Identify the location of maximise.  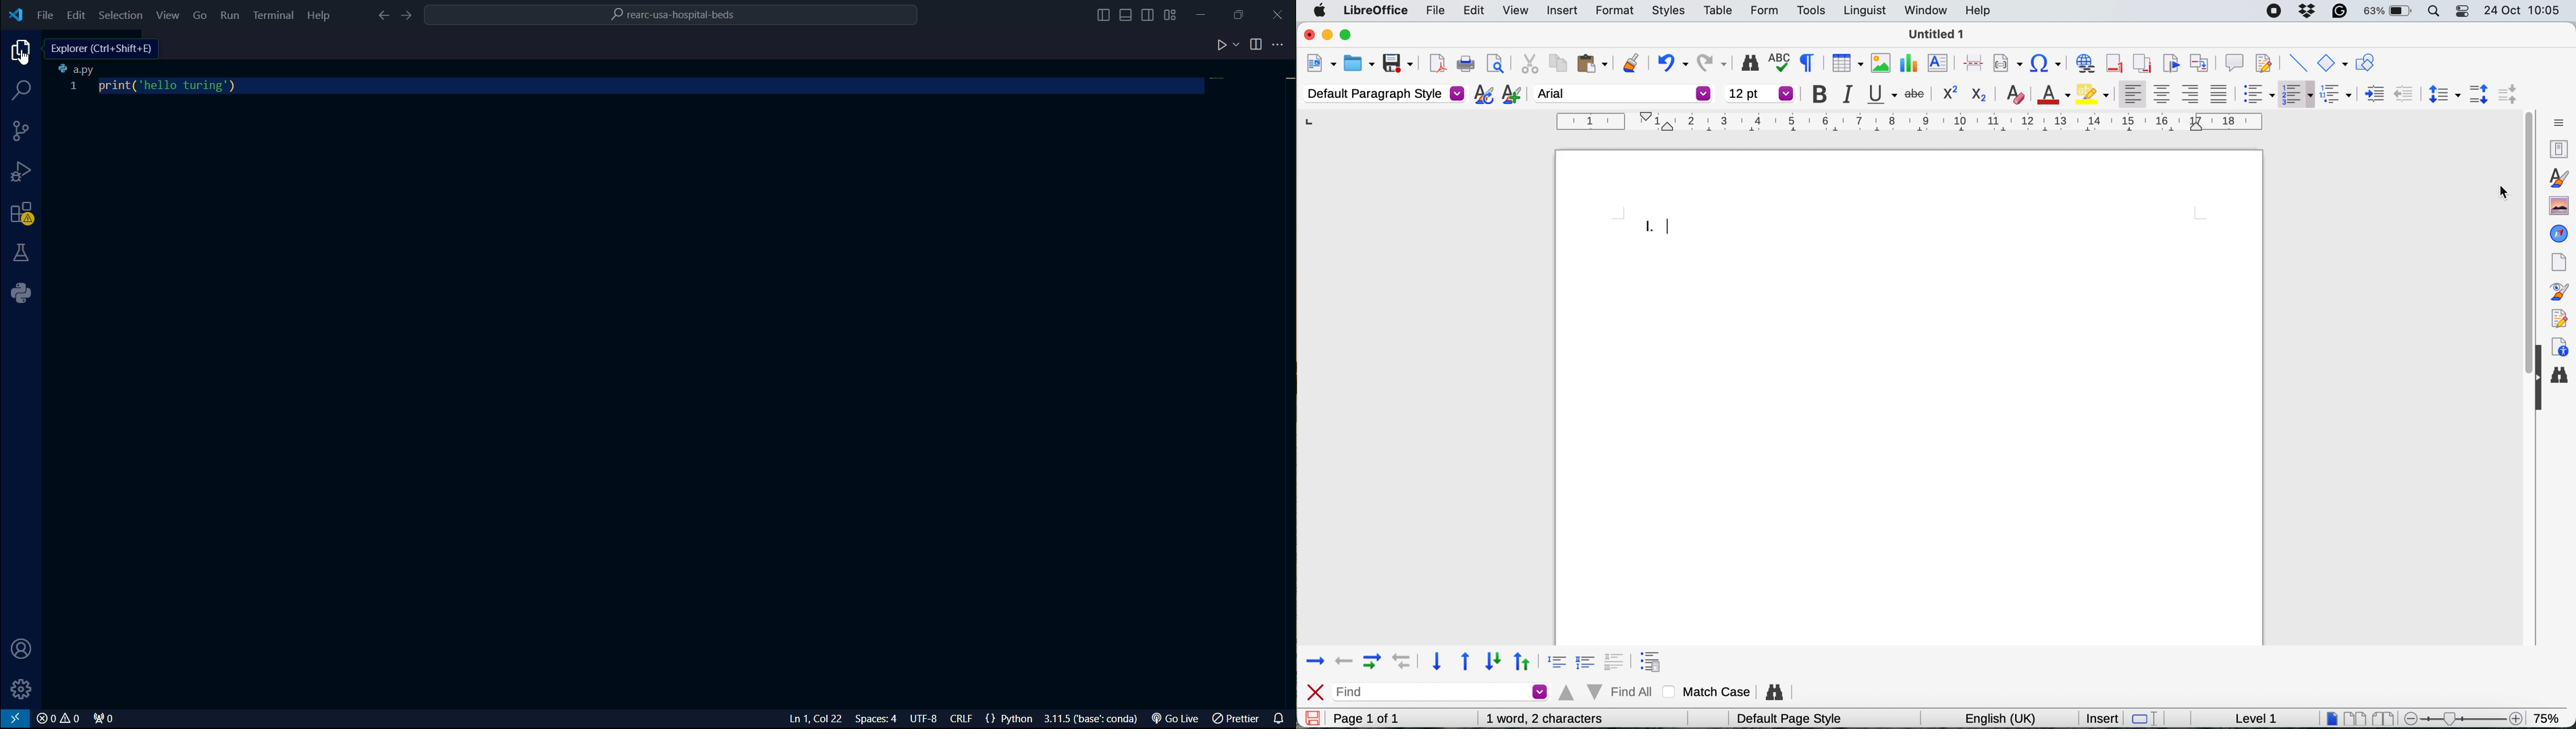
(1348, 35).